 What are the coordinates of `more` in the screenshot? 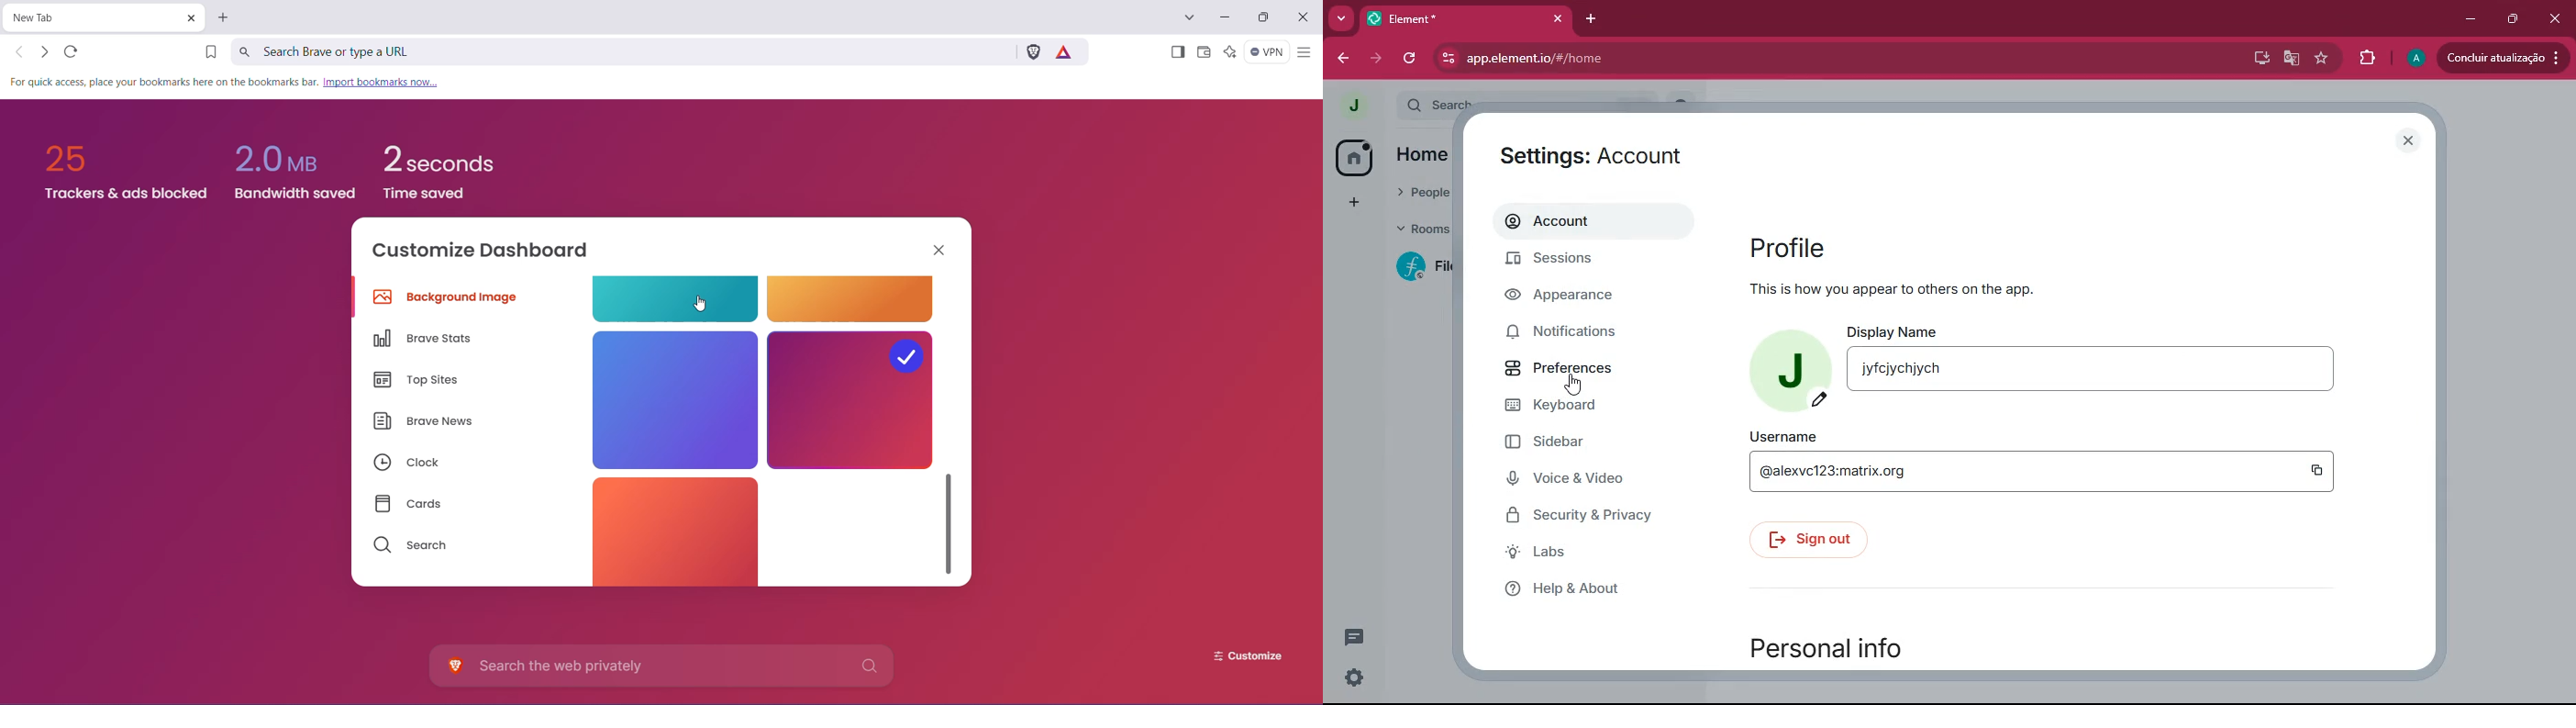 It's located at (1340, 18).